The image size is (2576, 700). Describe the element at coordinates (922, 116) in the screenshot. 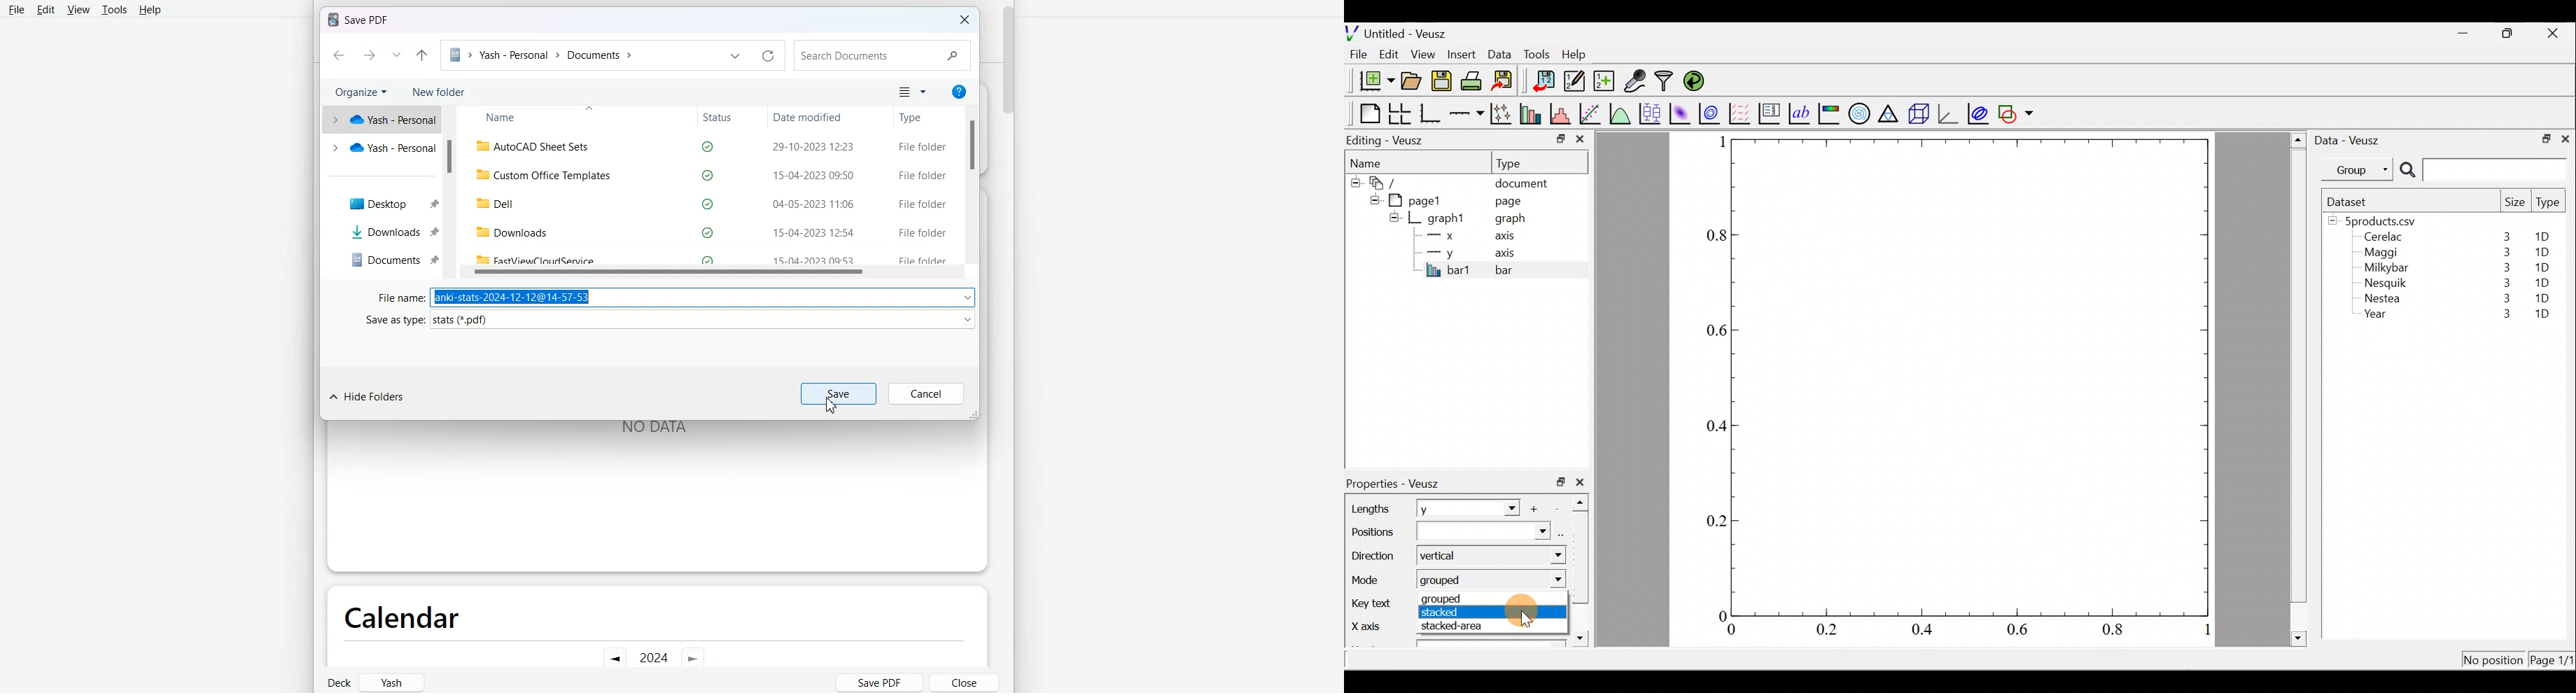

I see `Type` at that location.